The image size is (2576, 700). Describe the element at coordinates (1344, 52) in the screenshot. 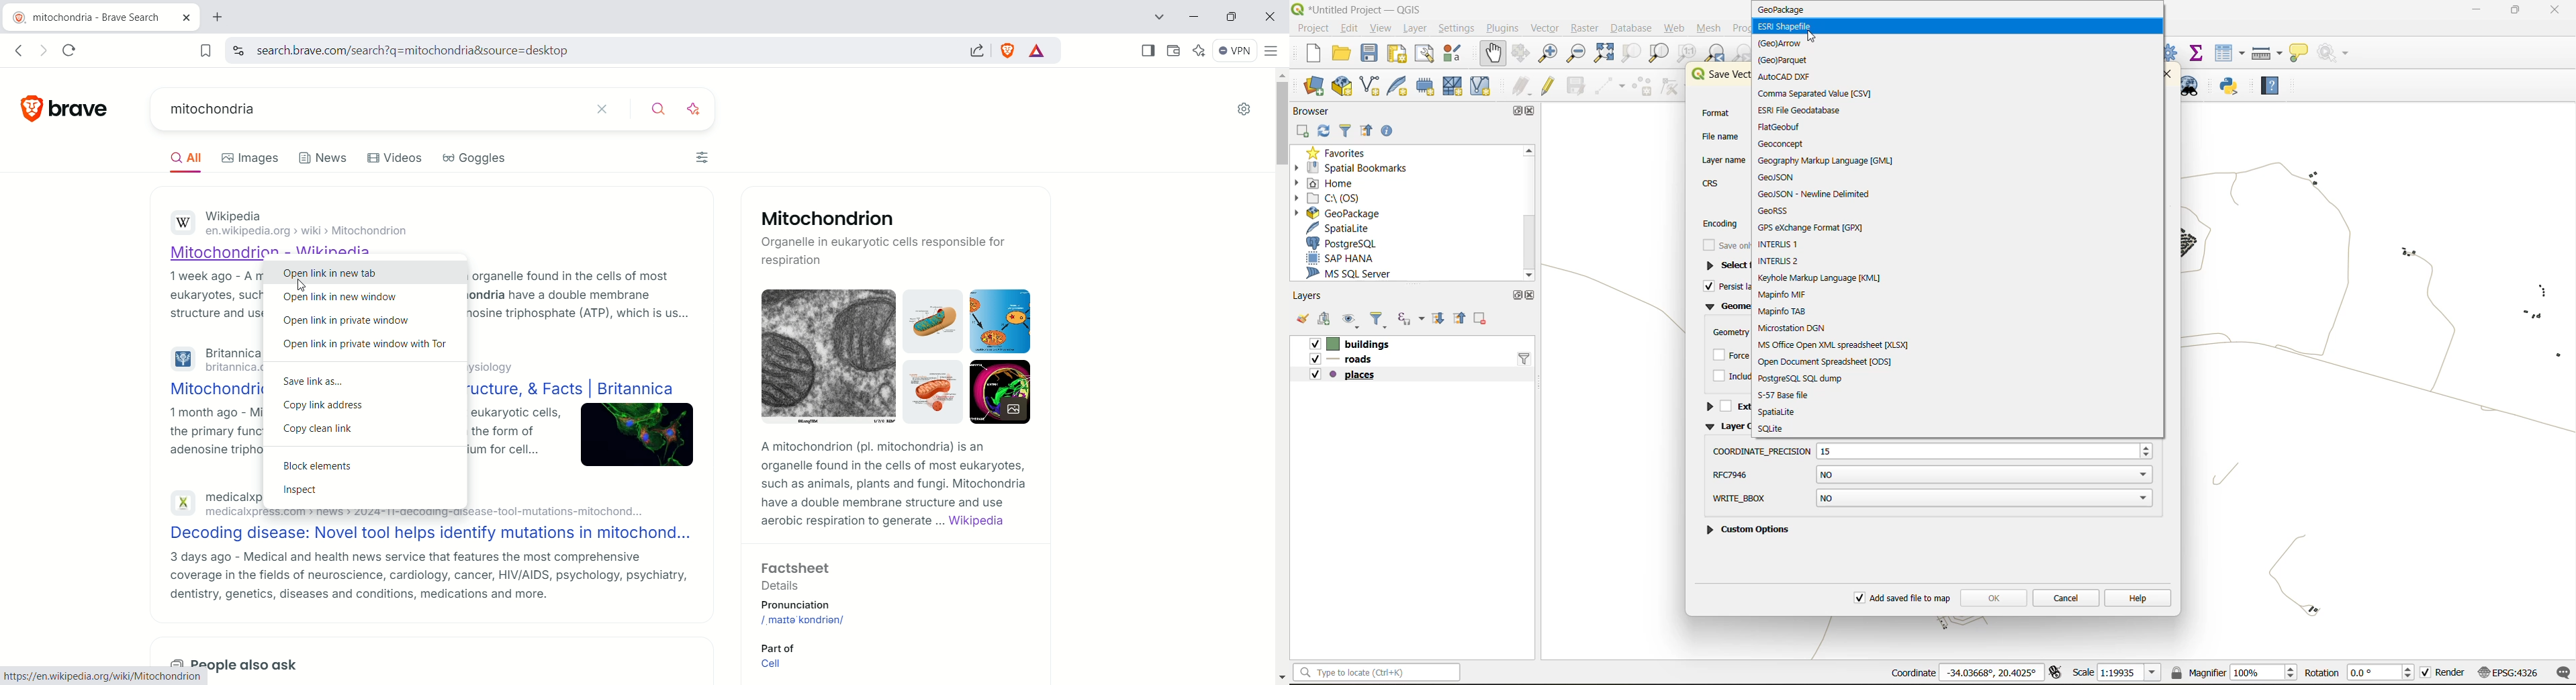

I see `open` at that location.